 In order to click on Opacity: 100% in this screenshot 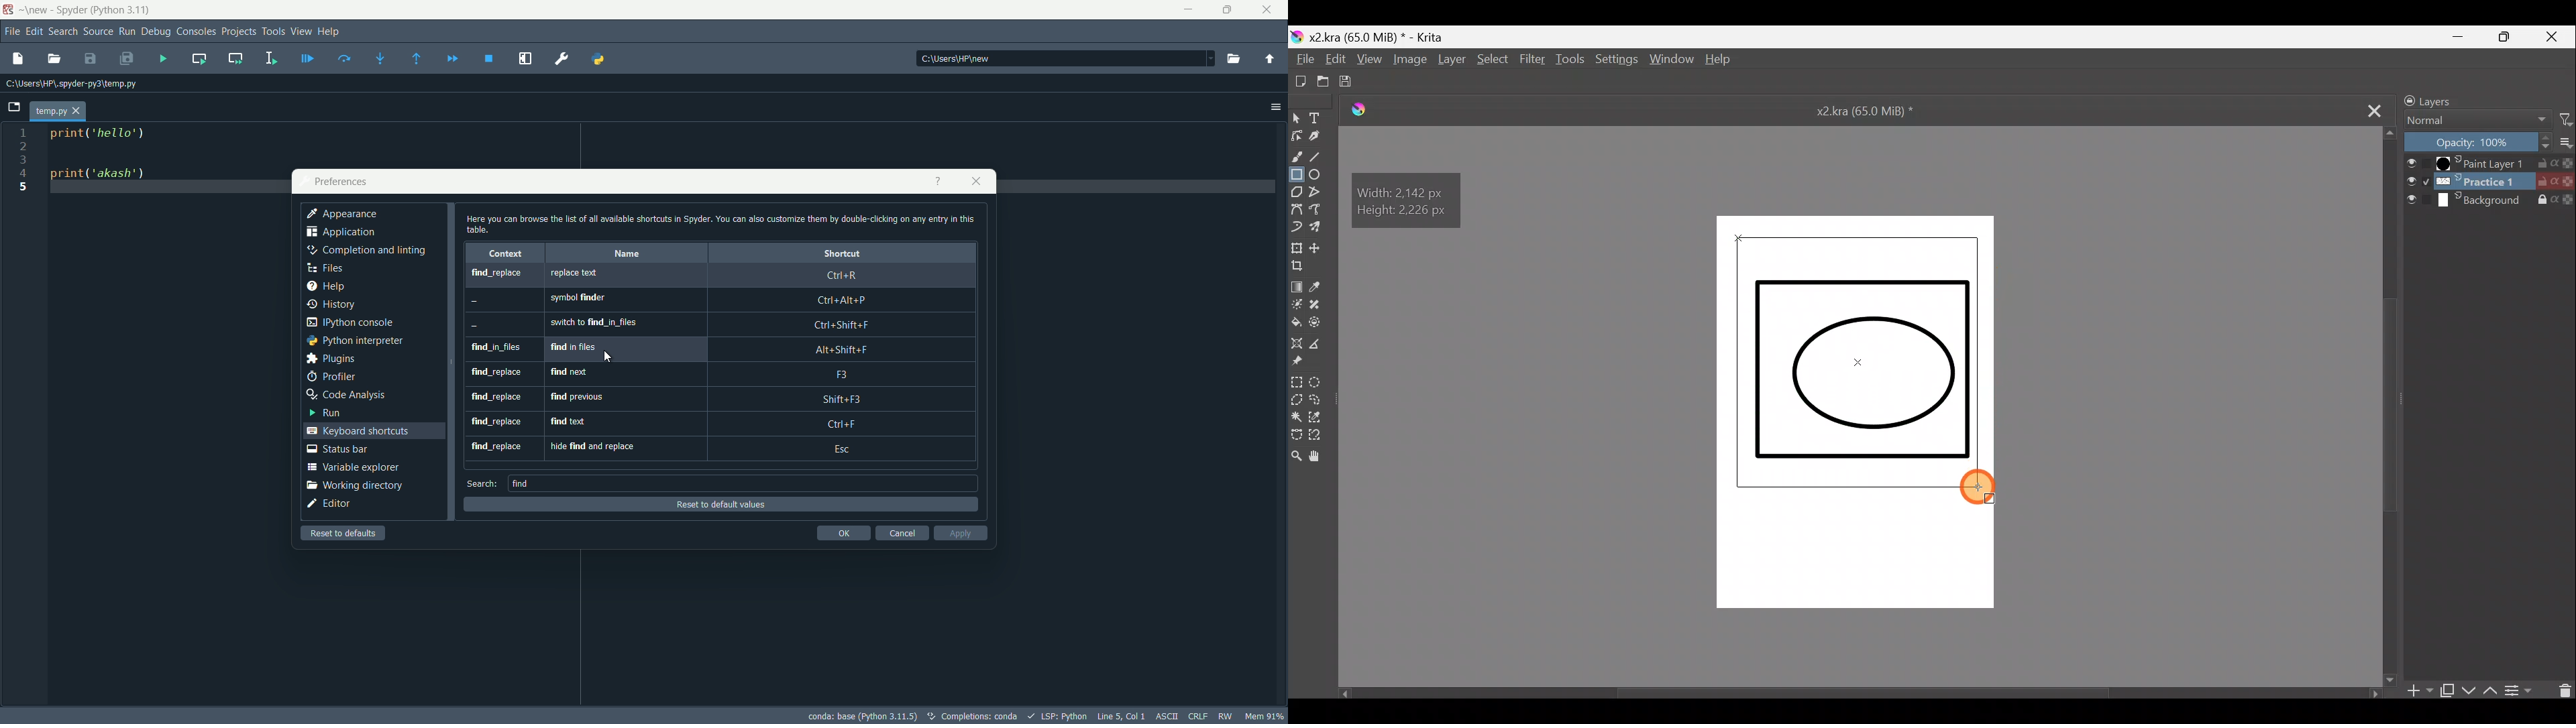, I will do `click(2479, 141)`.